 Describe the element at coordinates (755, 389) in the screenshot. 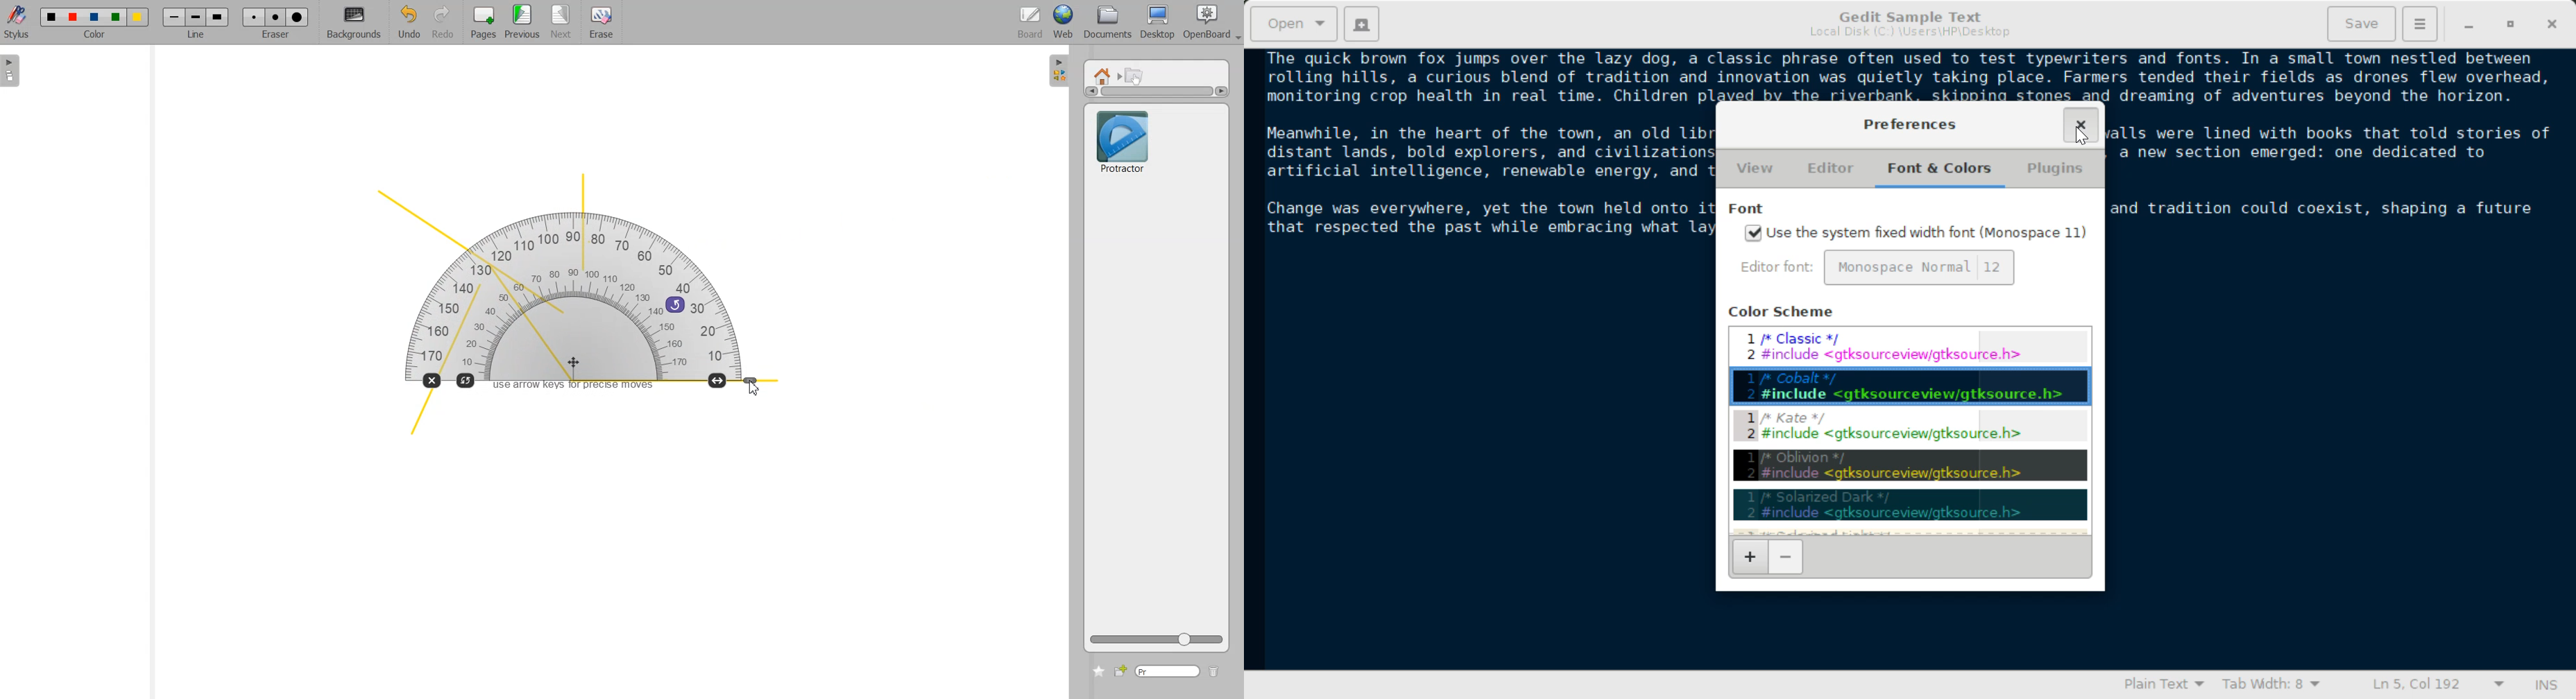

I see `Cursor` at that location.